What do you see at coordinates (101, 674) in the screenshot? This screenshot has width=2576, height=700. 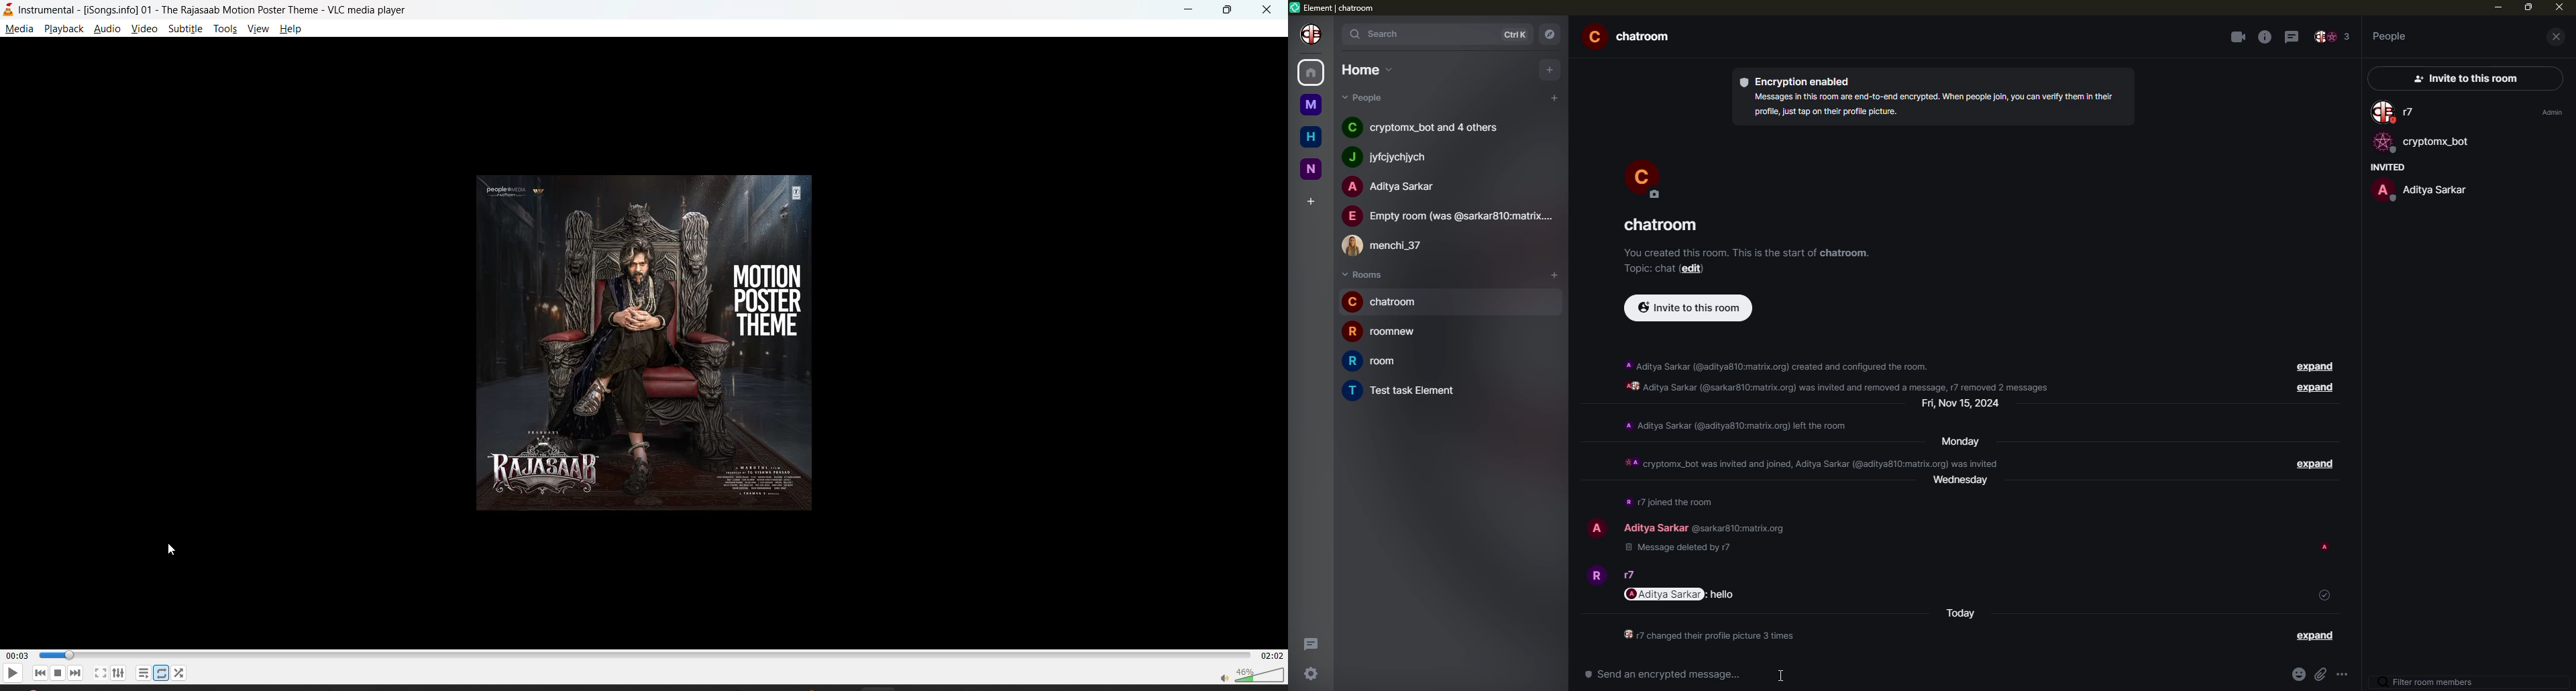 I see `fullscreen` at bounding box center [101, 674].